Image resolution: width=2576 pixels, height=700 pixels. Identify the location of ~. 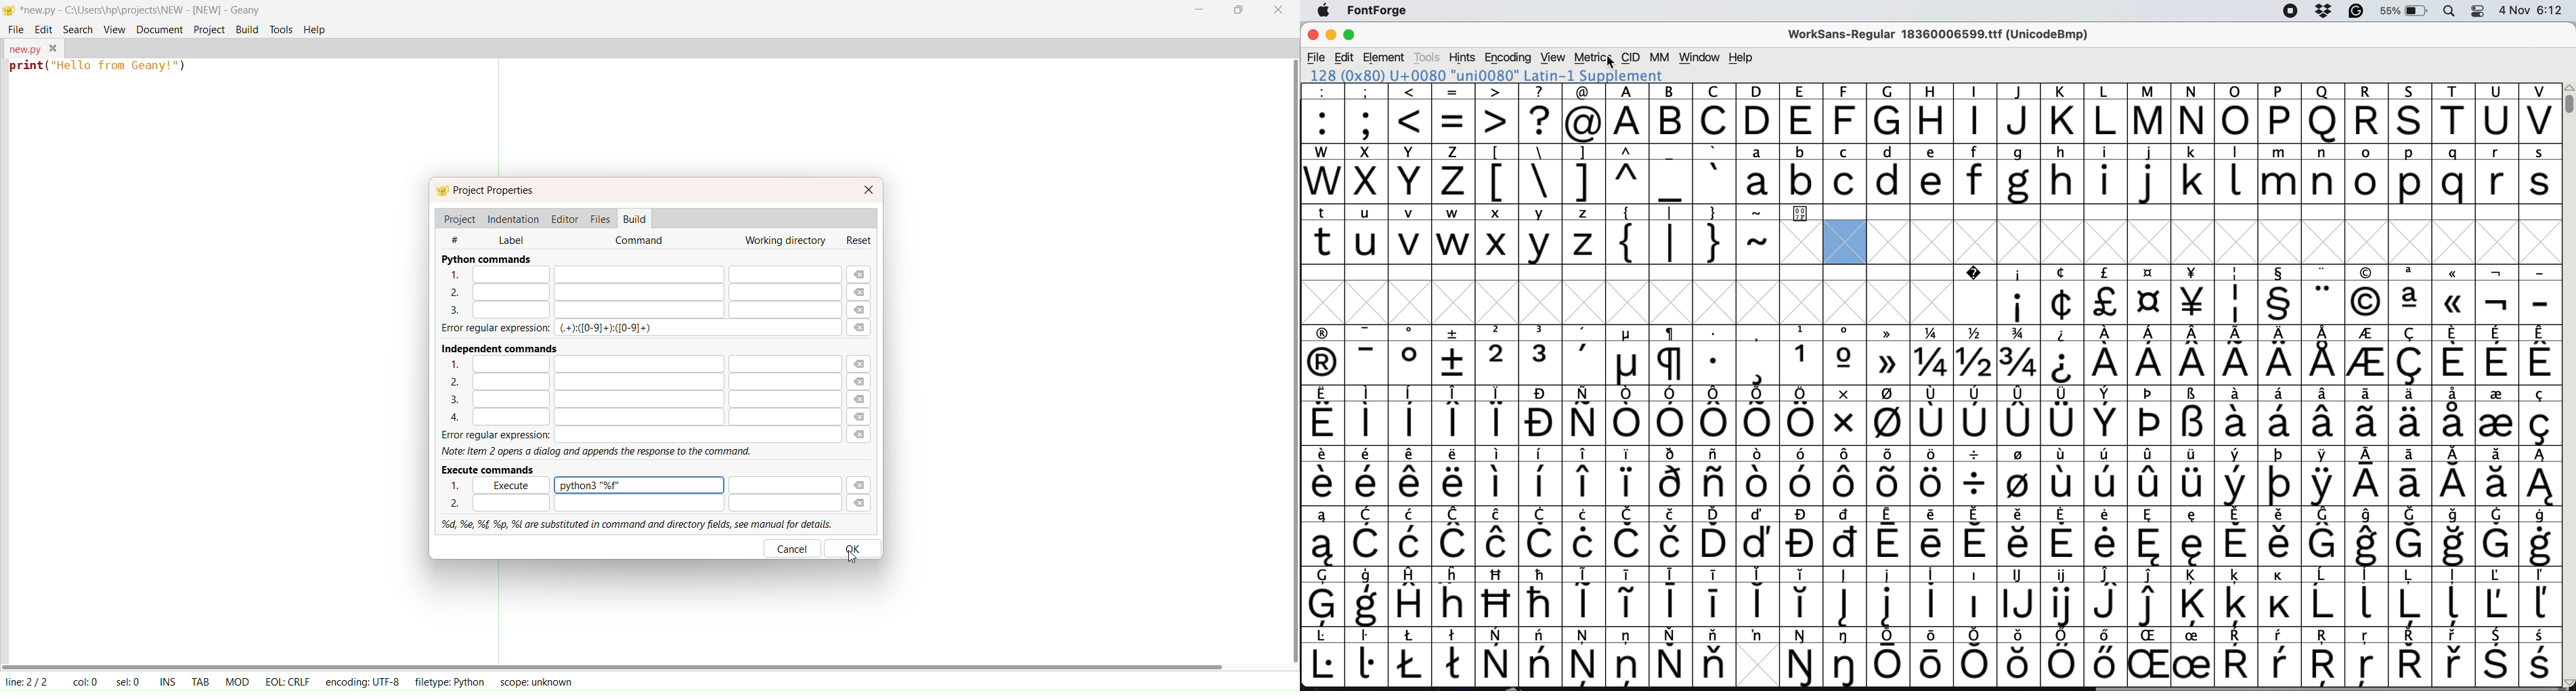
(1759, 239).